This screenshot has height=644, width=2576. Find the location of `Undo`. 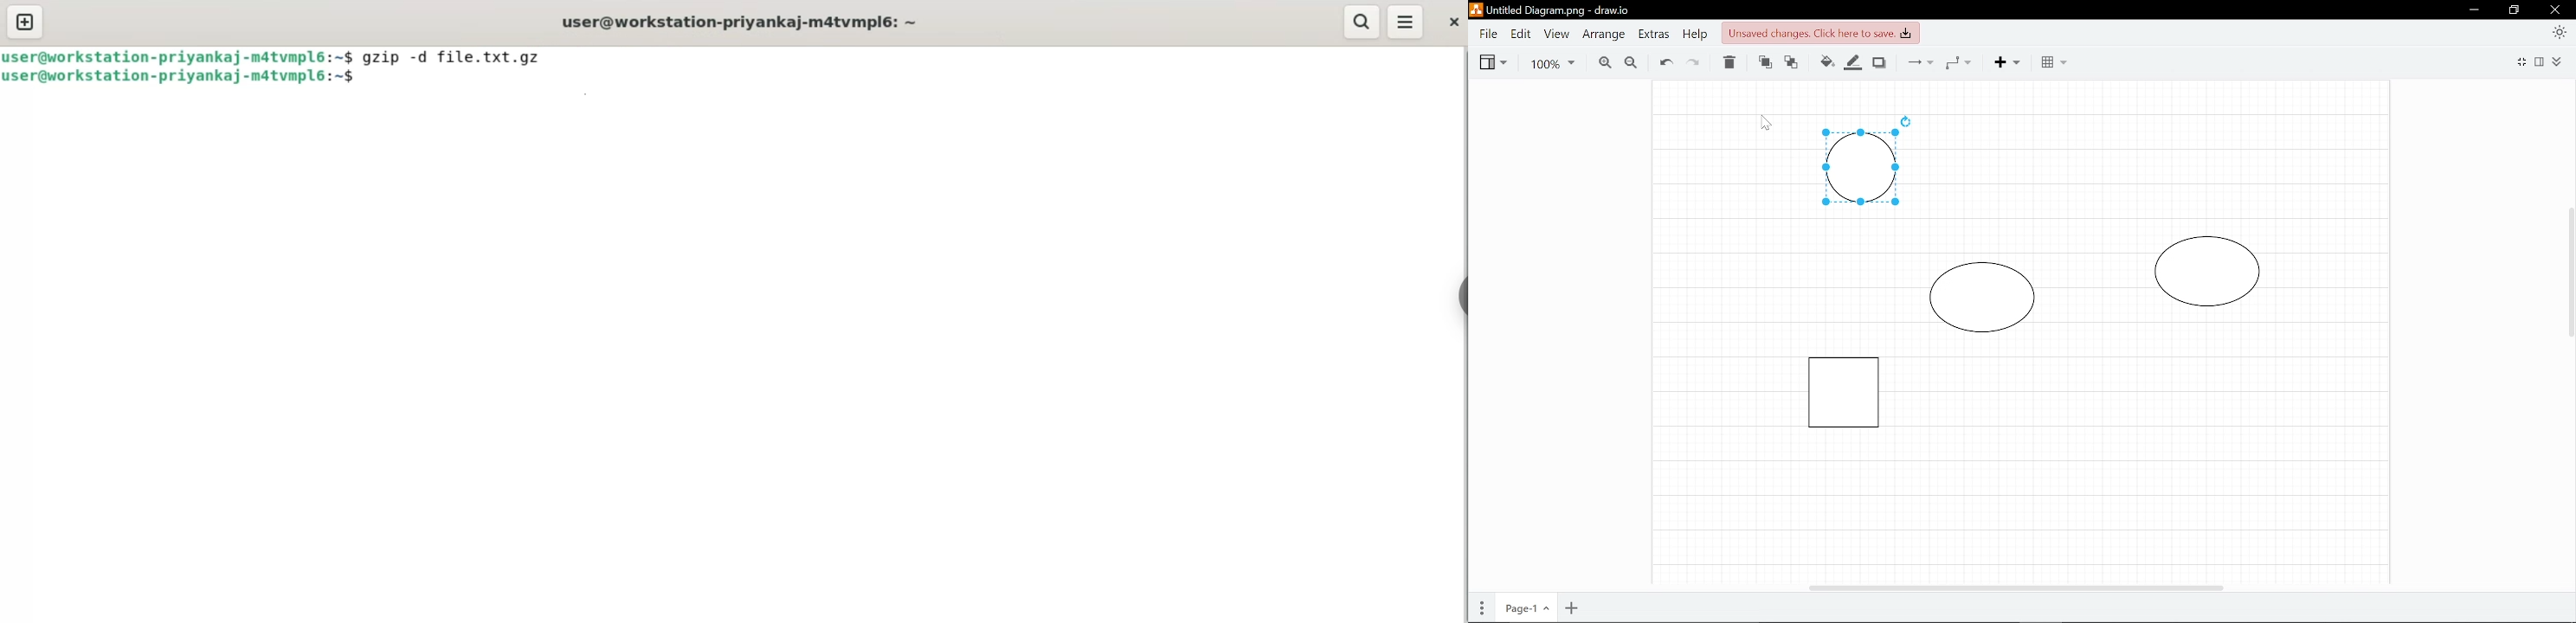

Undo is located at coordinates (1665, 61).